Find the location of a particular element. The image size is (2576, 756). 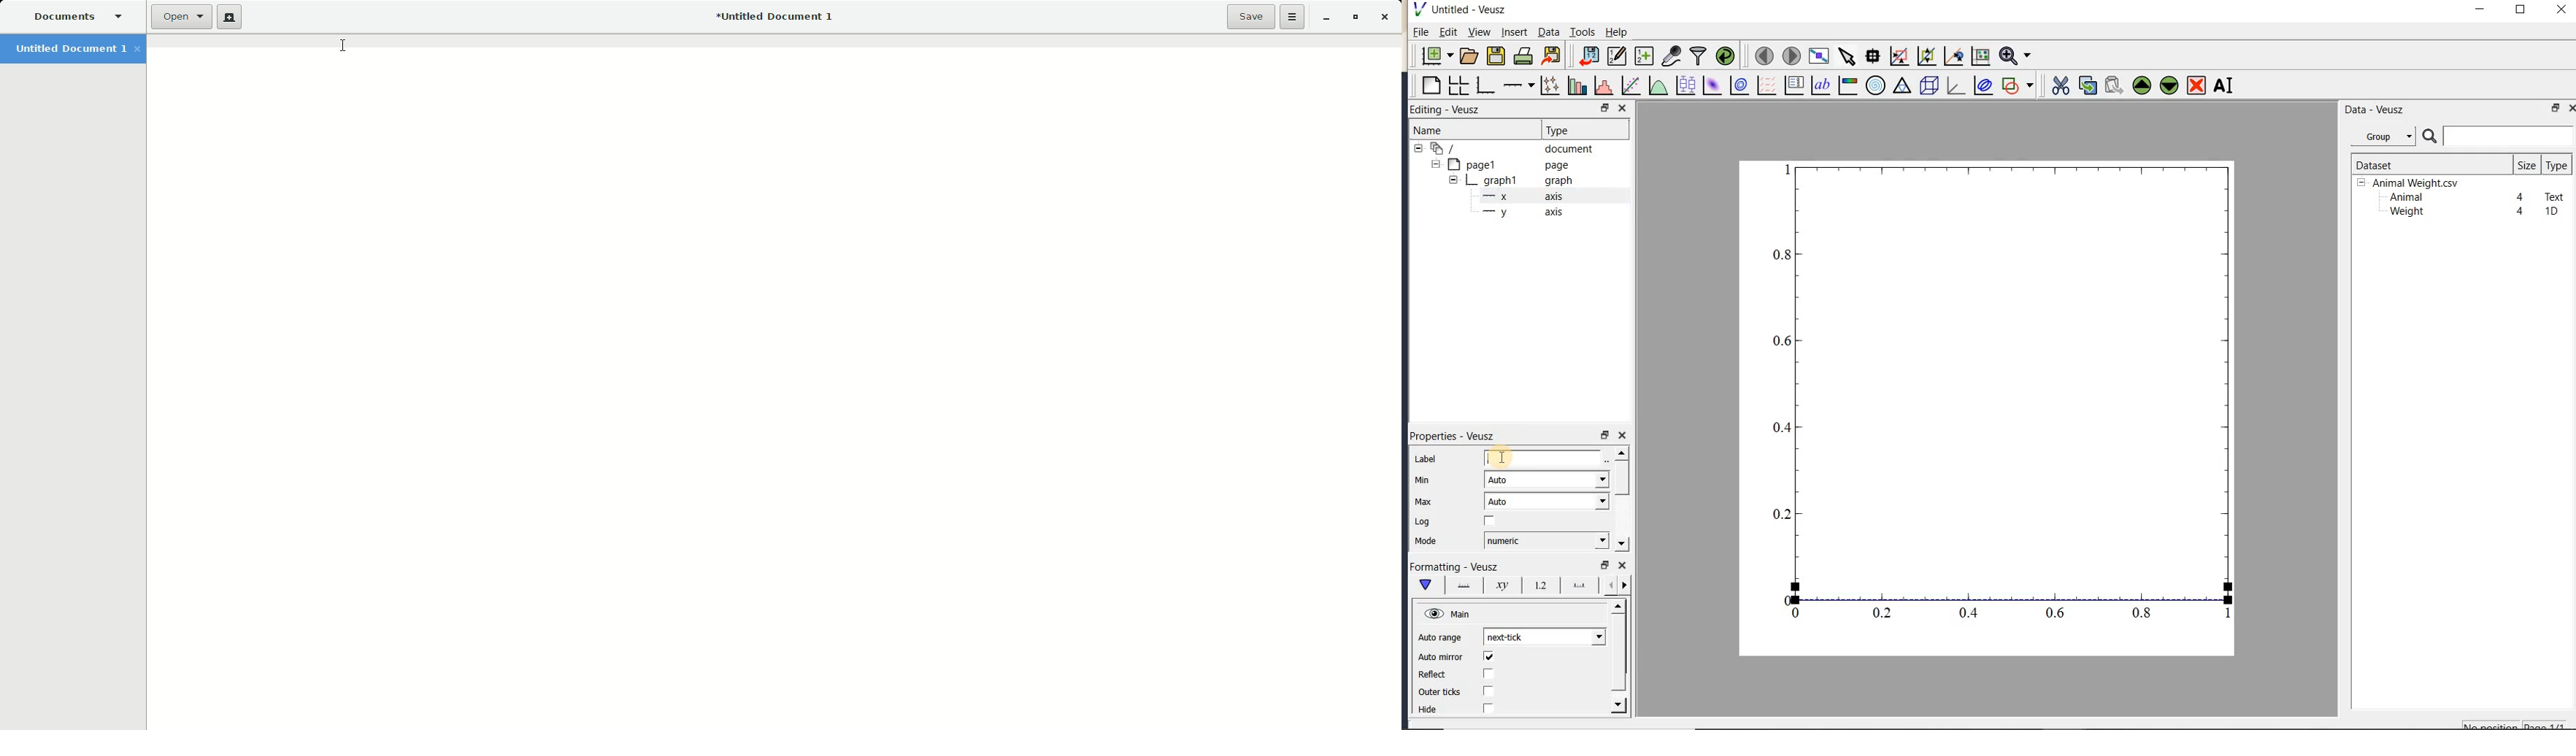

4 is located at coordinates (2521, 198).